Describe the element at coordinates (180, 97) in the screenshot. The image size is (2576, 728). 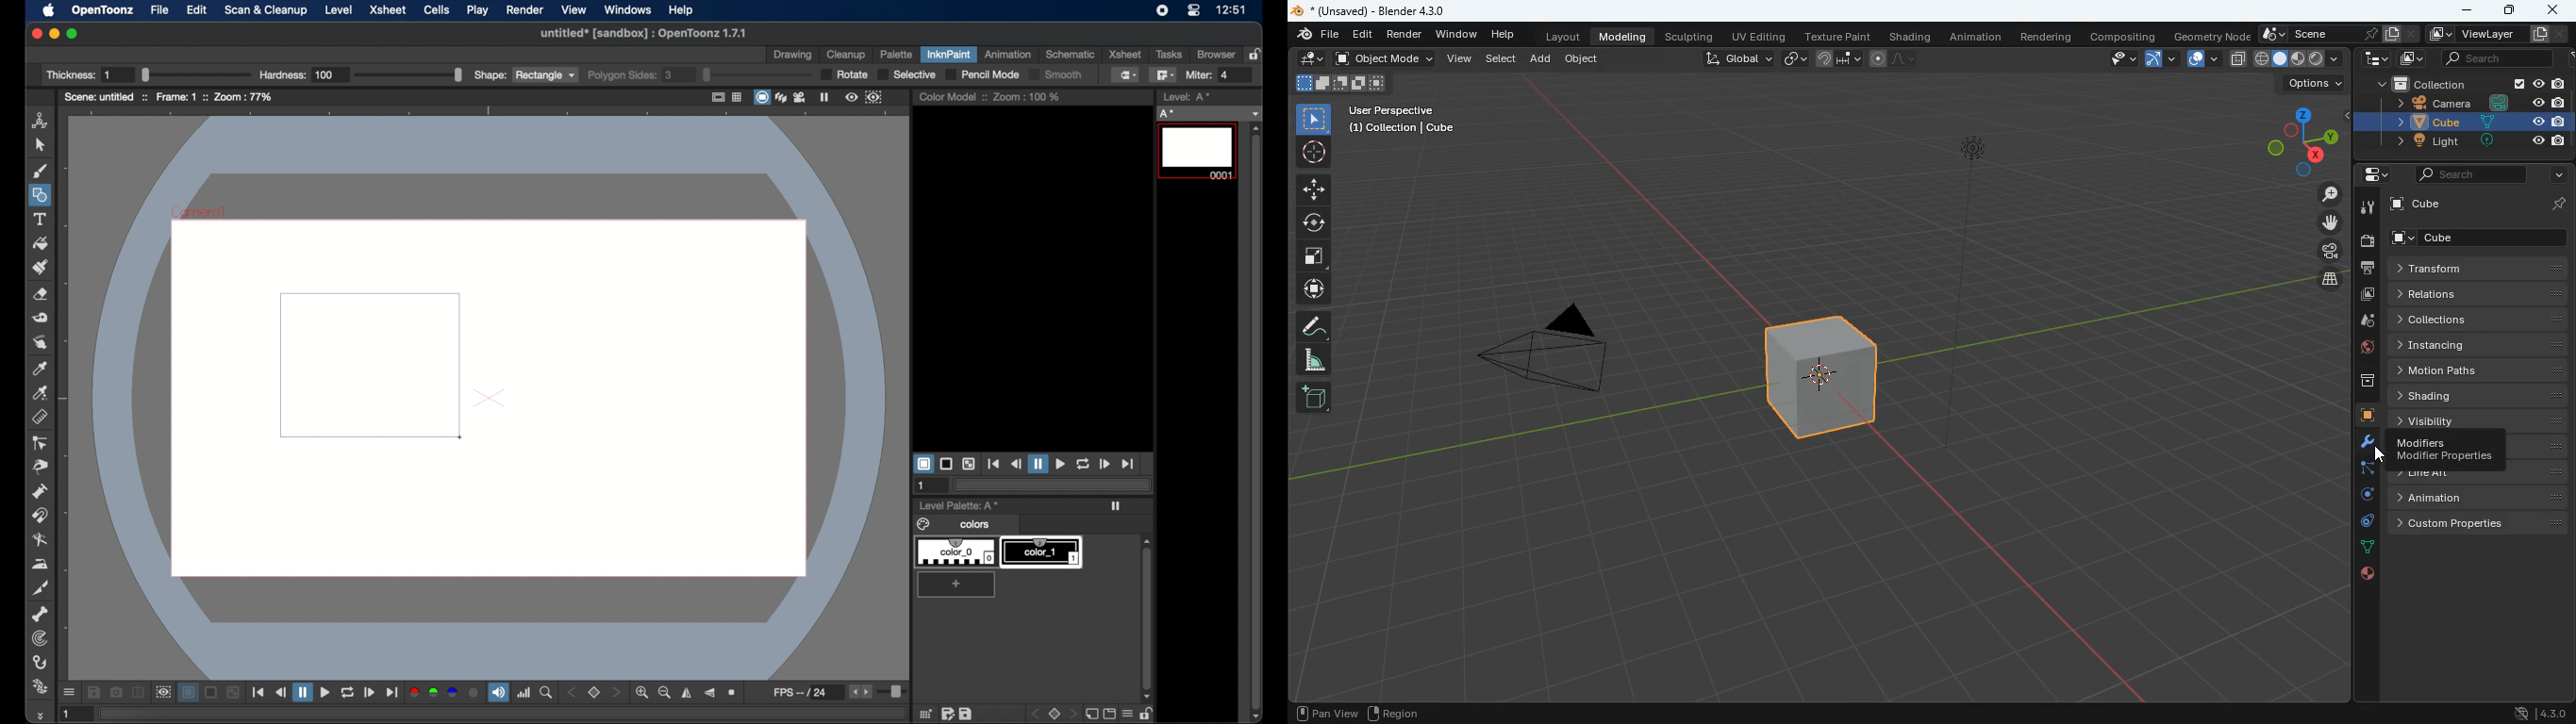
I see `frame: 1` at that location.